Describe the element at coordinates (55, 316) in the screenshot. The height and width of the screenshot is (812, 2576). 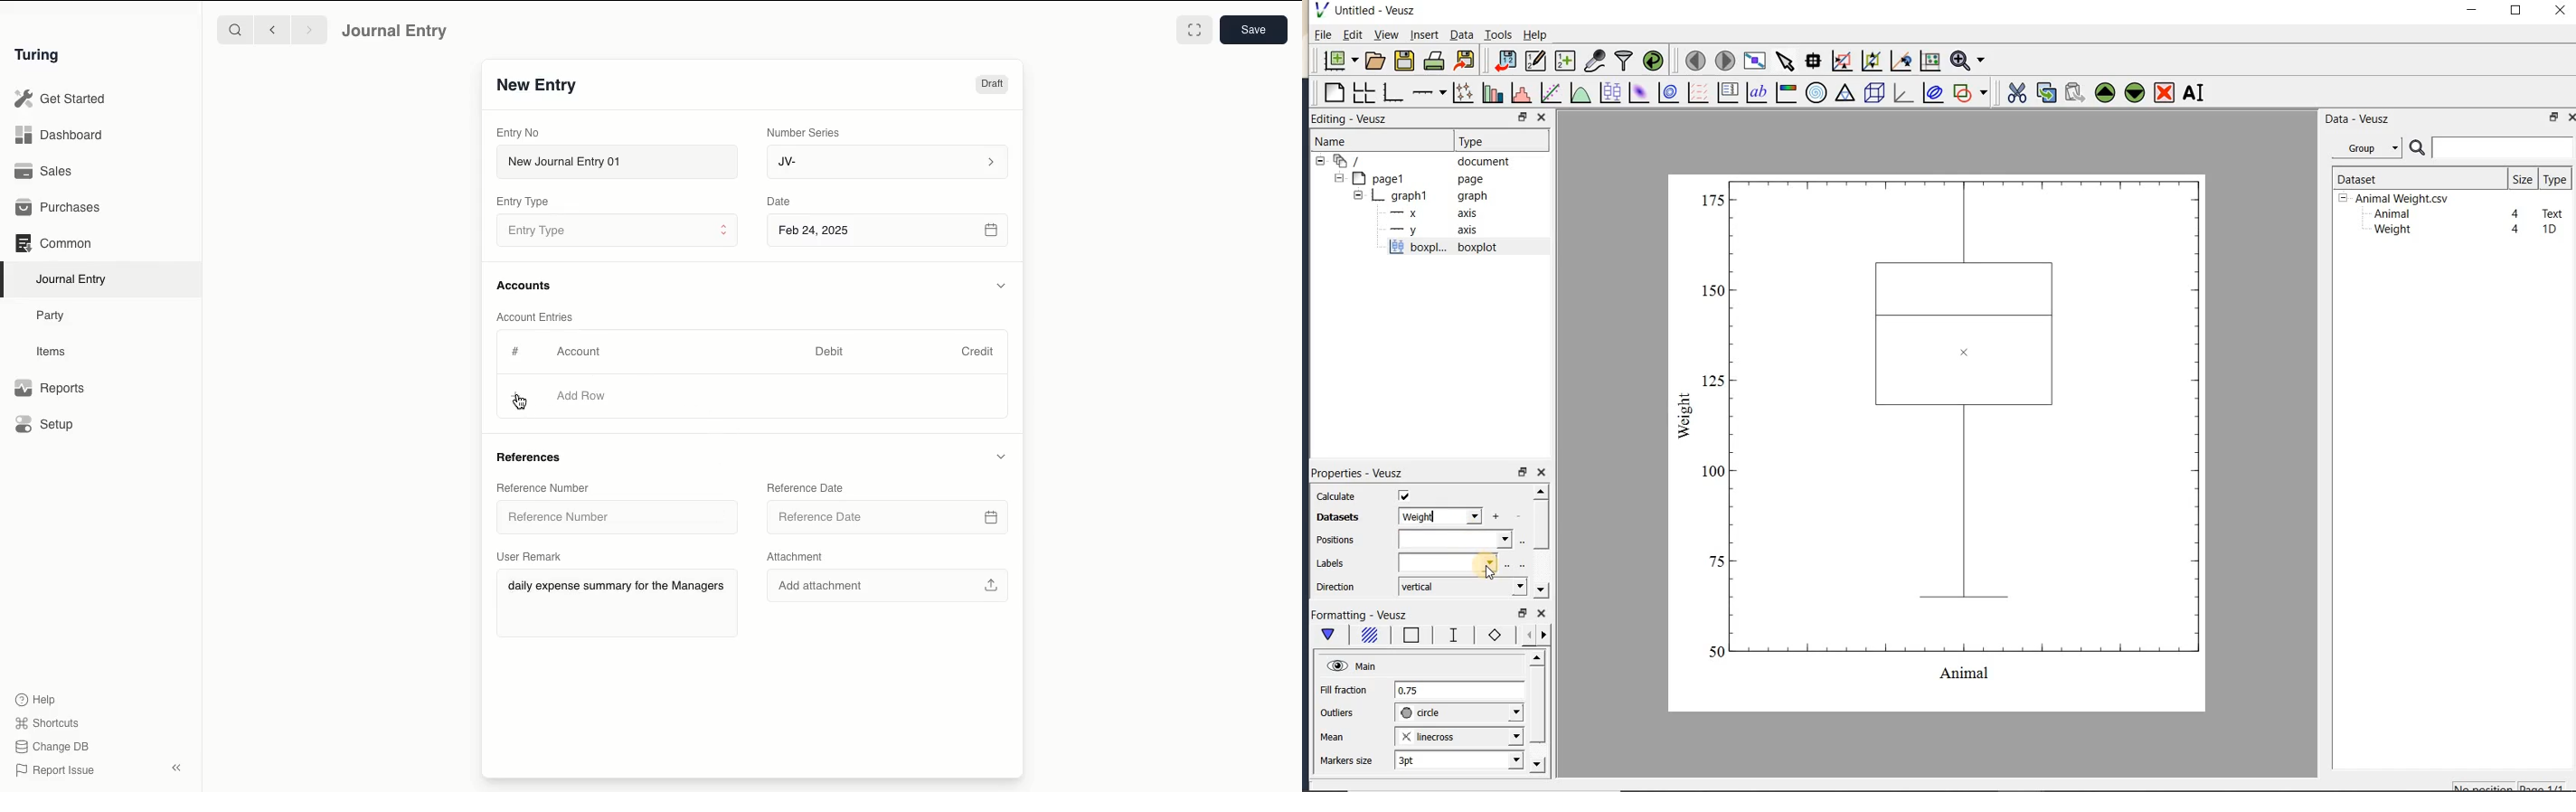
I see `Party` at that location.